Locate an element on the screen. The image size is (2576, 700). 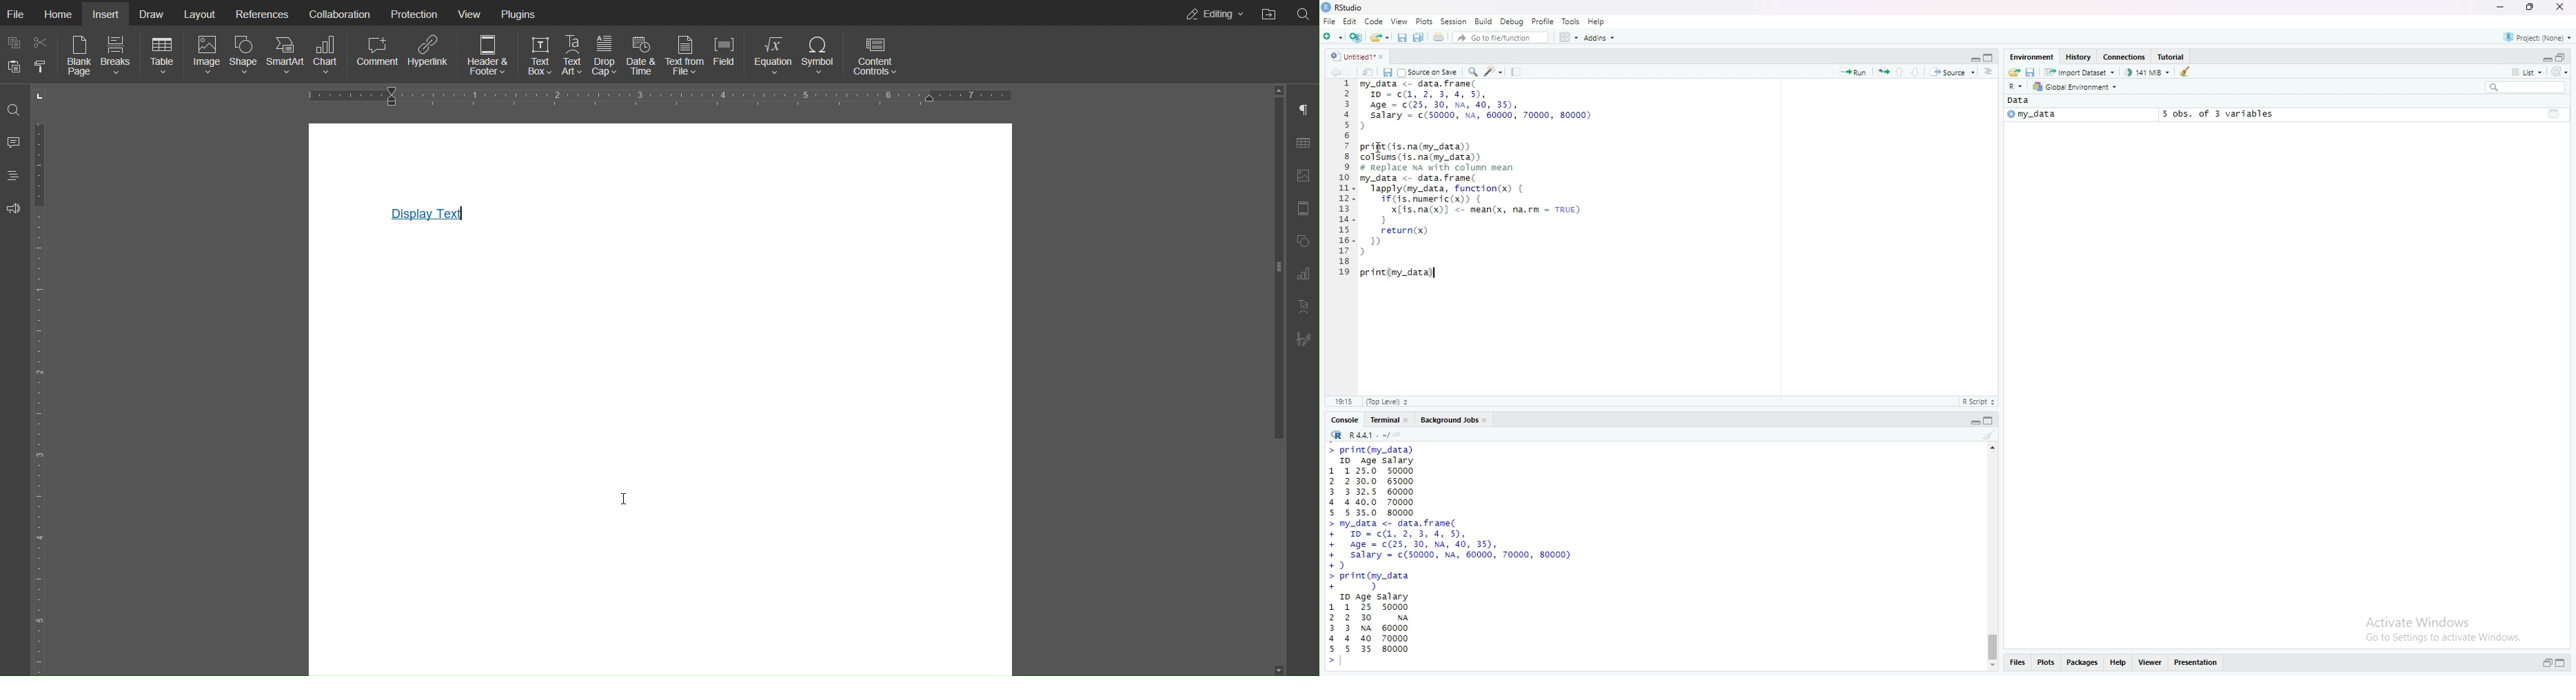
Environment is located at coordinates (2033, 56).